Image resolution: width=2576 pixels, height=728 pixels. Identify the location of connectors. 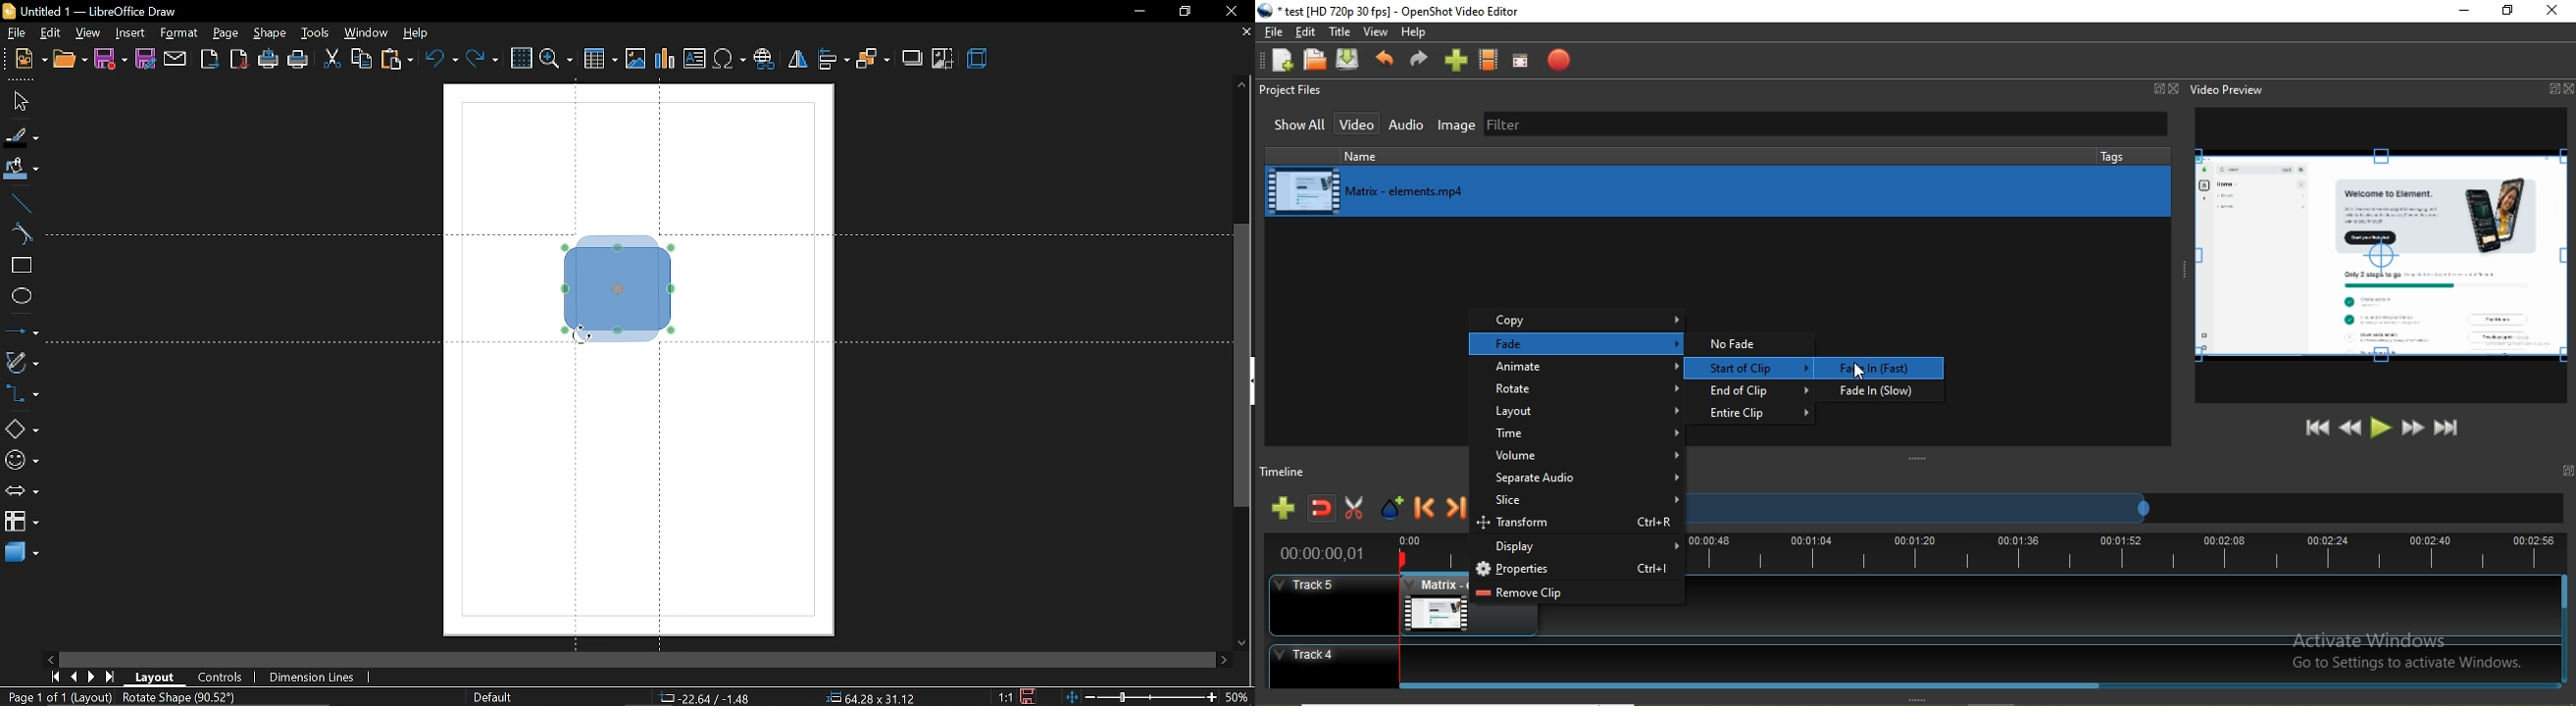
(22, 395).